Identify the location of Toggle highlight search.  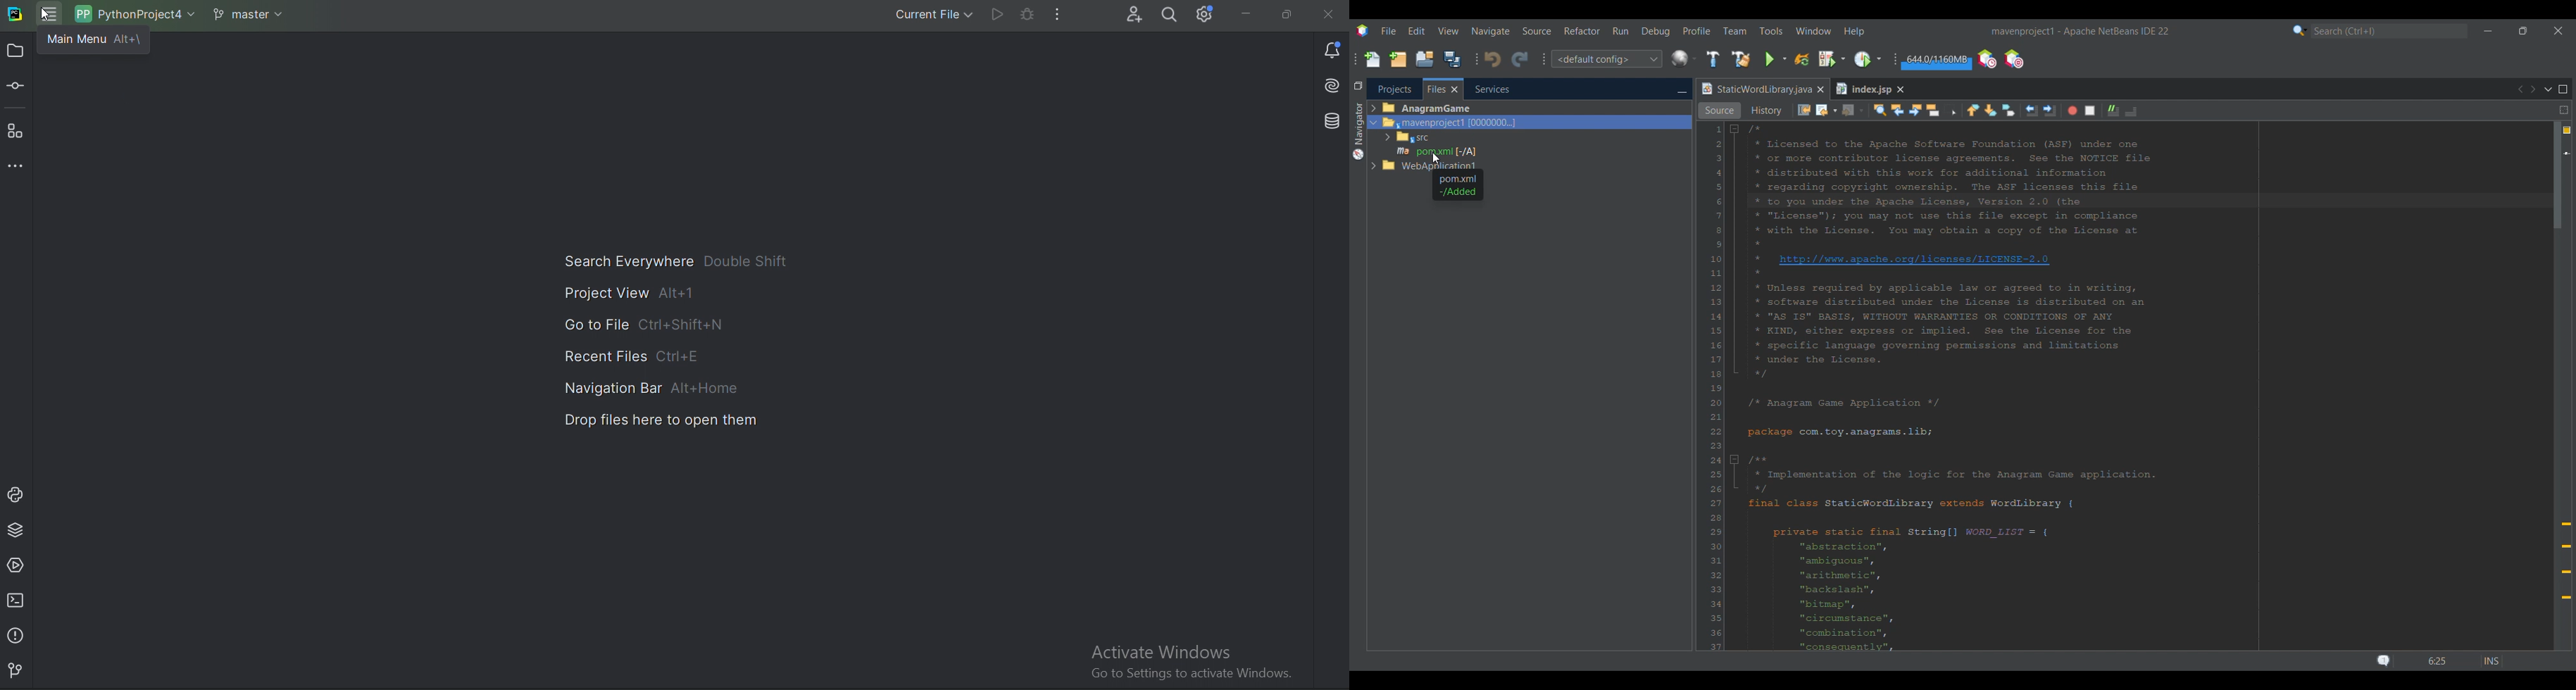
(1933, 111).